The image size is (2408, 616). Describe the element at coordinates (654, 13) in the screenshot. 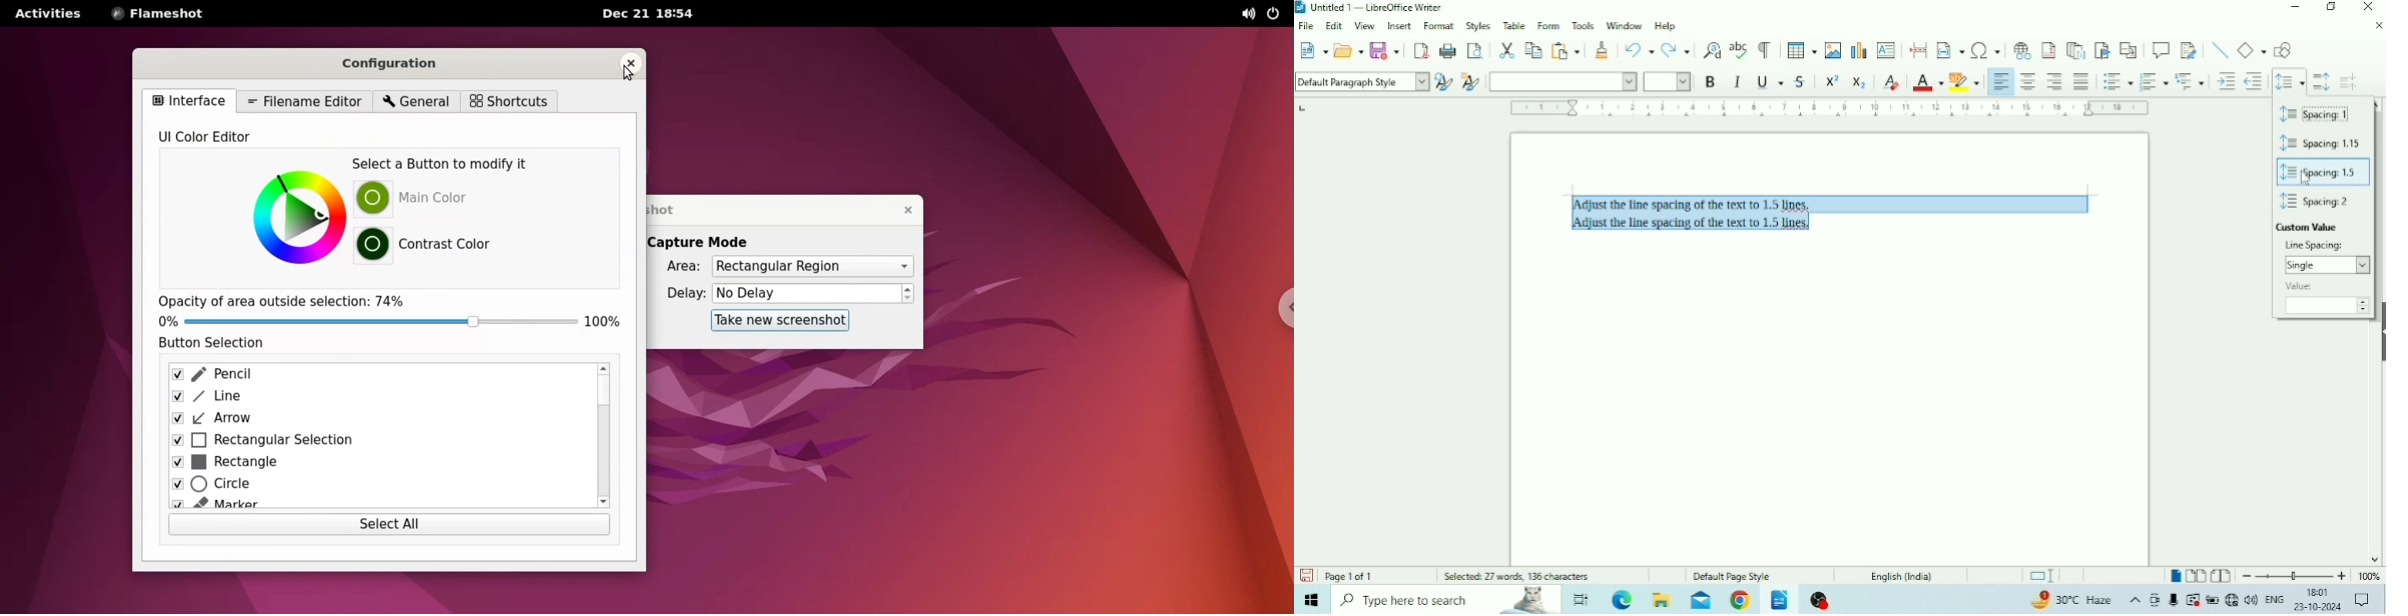

I see `Dec 21 18:54` at that location.